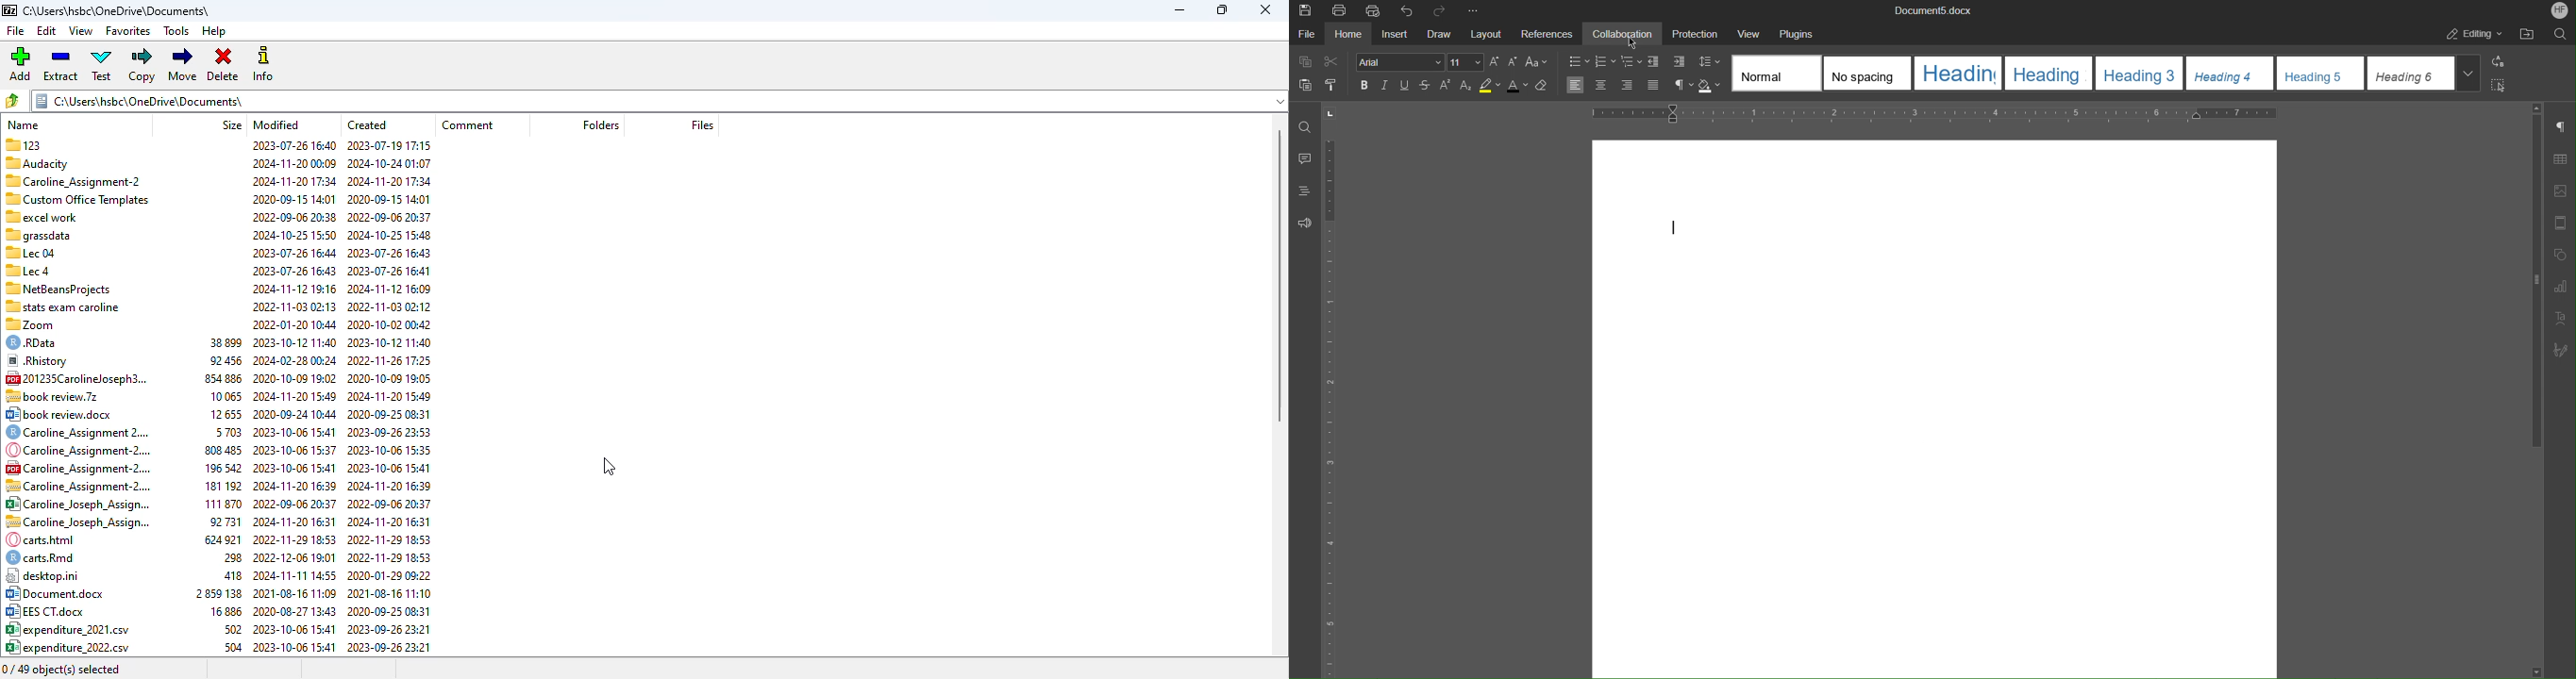 The height and width of the screenshot is (700, 2576). I want to click on Graph Settings, so click(2556, 289).